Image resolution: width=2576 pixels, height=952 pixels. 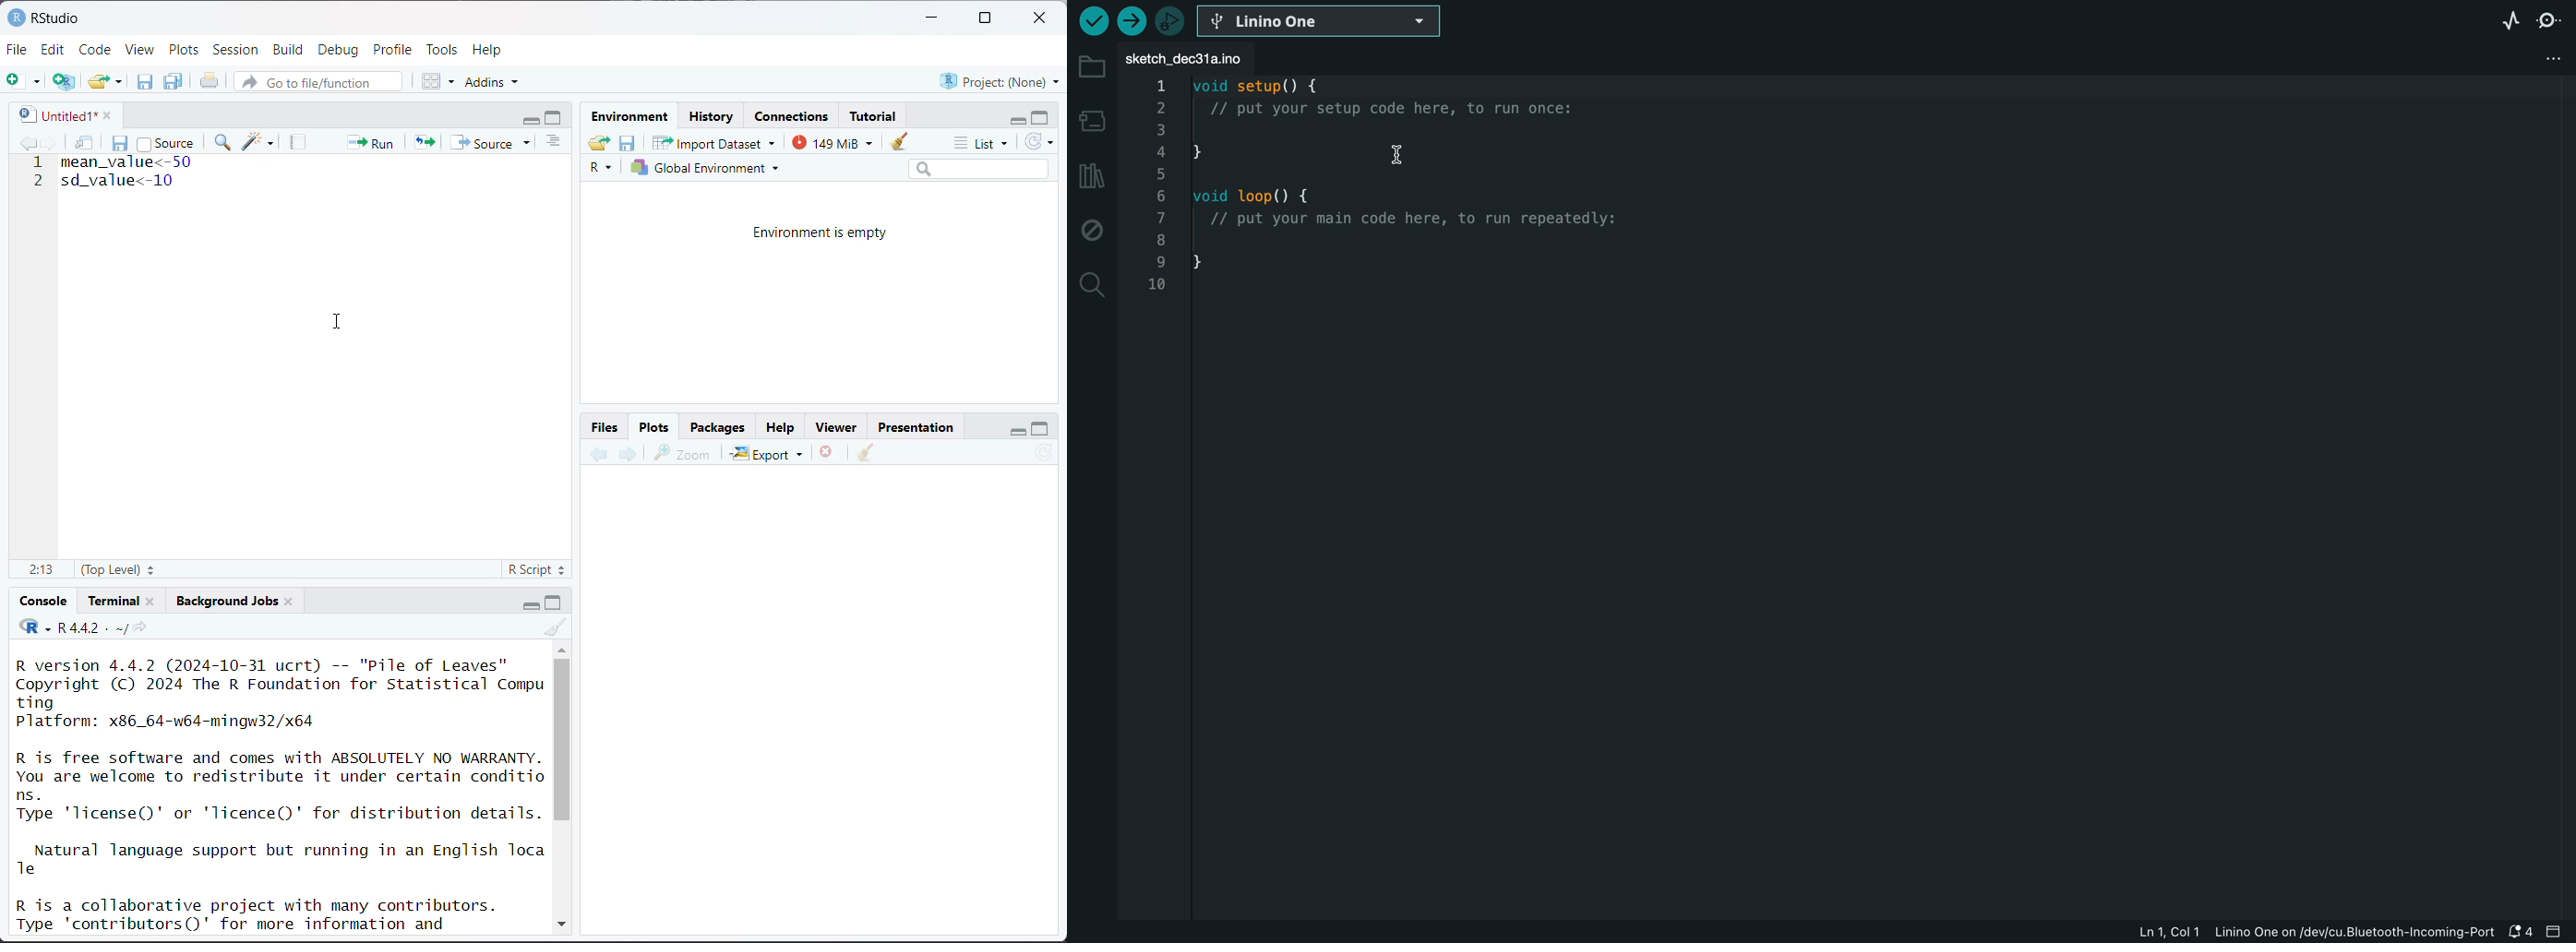 I want to click on zoom, so click(x=682, y=453).